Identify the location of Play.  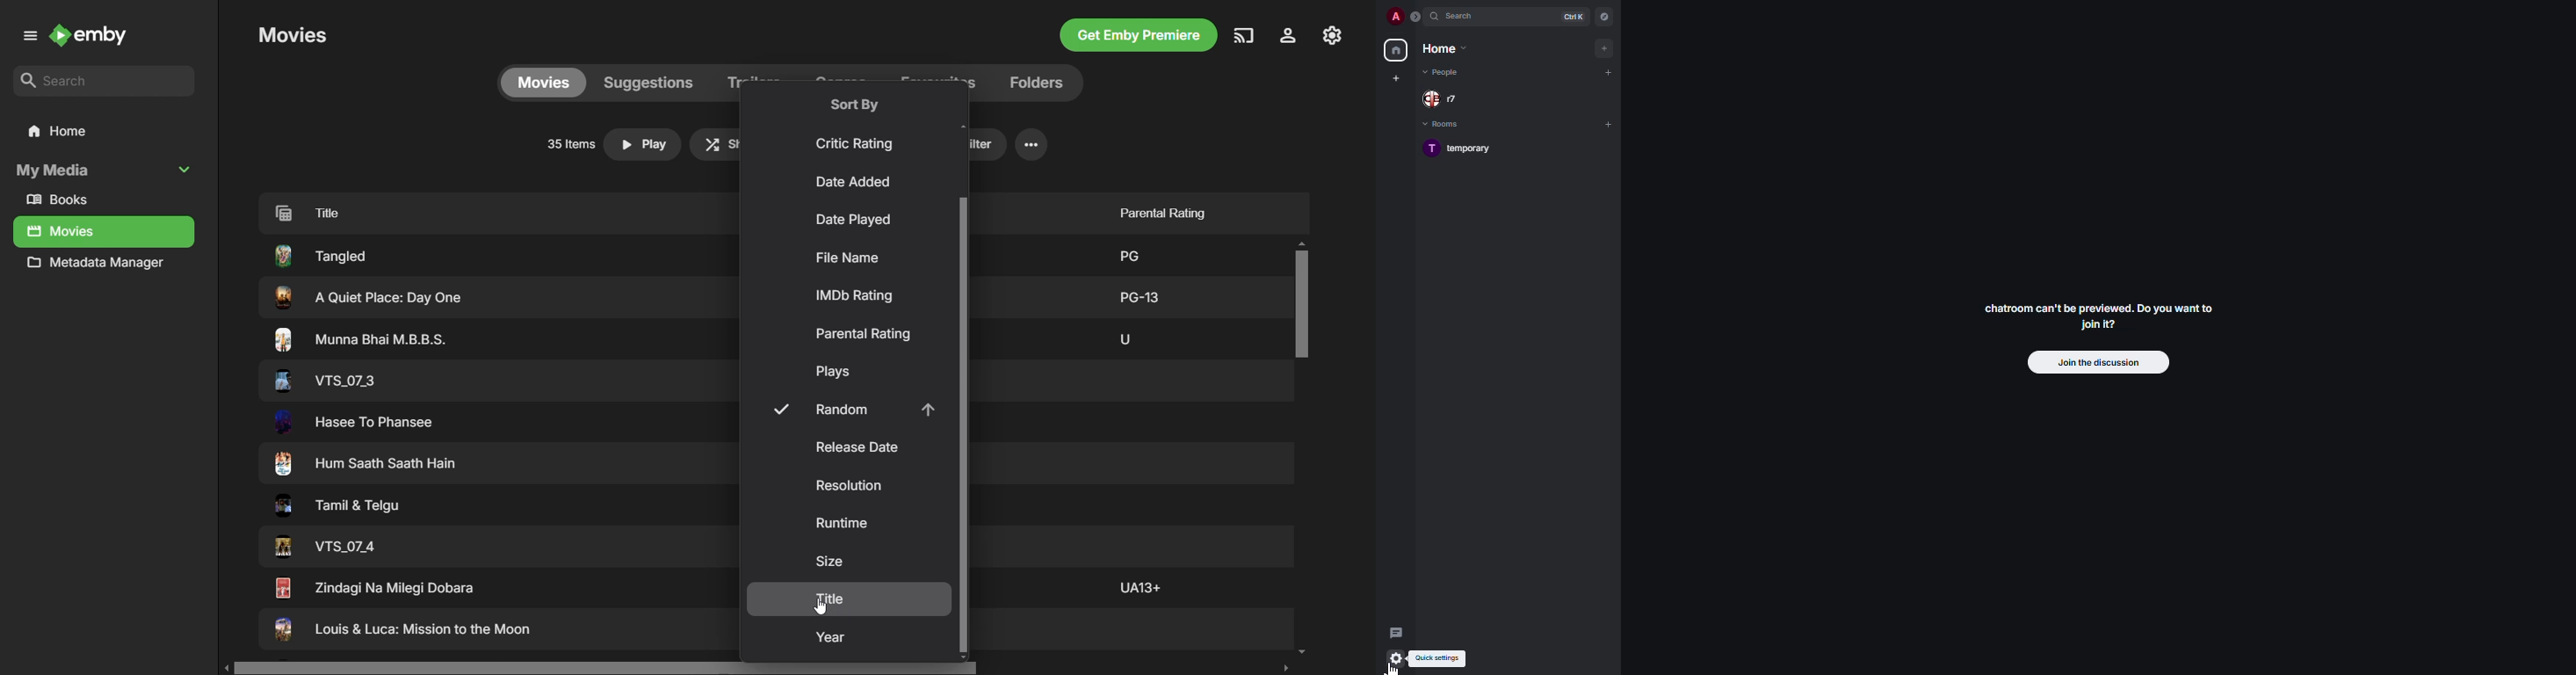
(643, 144).